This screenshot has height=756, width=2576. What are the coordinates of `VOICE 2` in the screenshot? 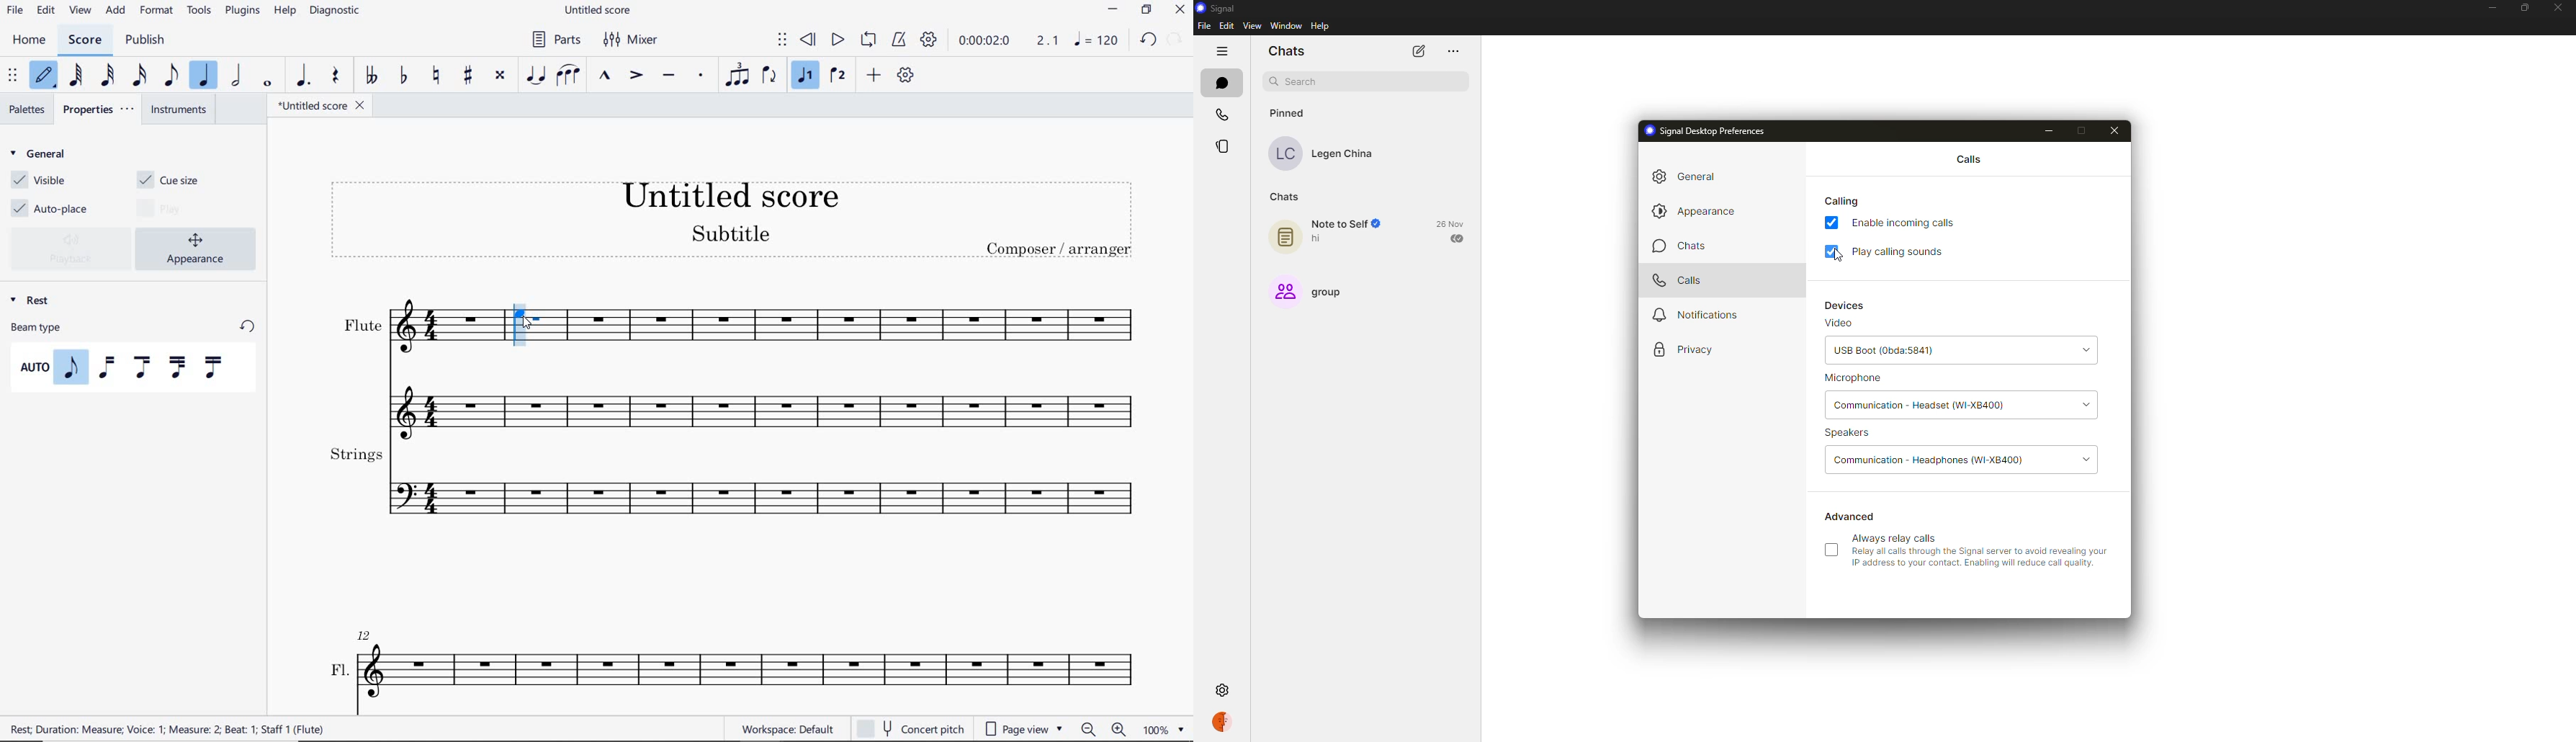 It's located at (837, 76).